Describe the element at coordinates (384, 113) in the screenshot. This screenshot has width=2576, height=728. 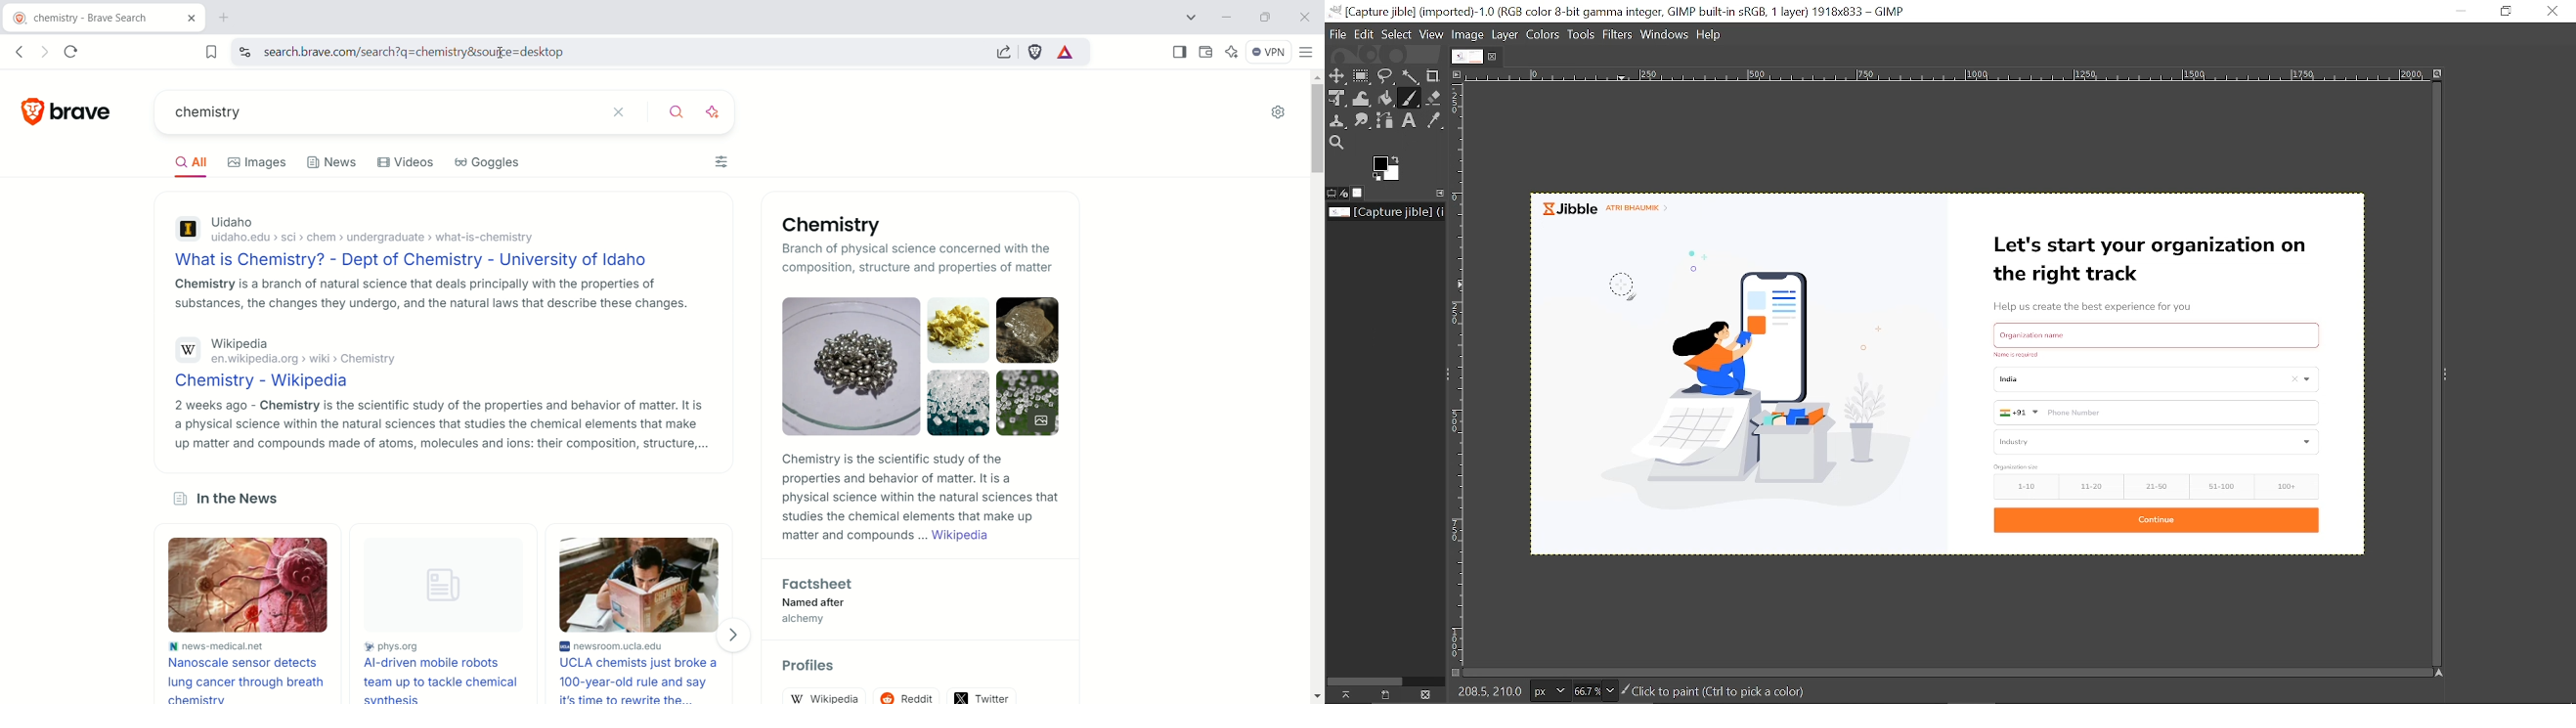
I see `chemistry` at that location.